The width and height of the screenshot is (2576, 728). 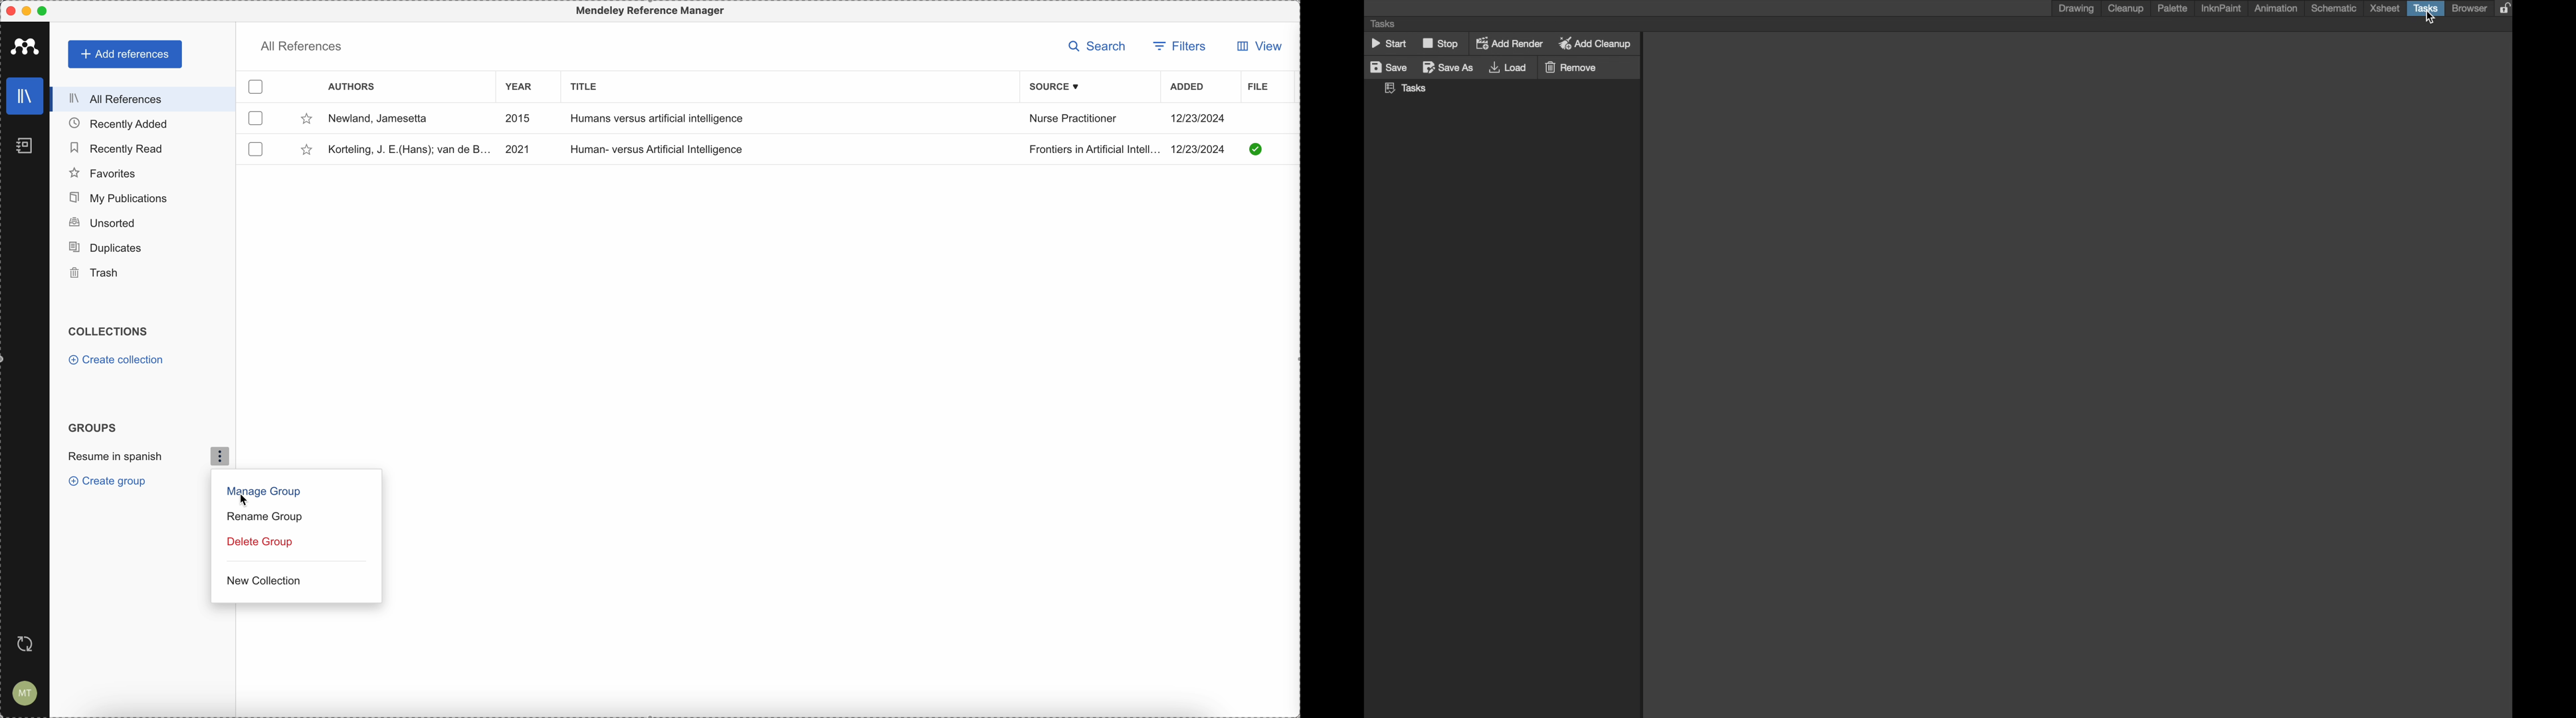 I want to click on view, so click(x=1256, y=49).